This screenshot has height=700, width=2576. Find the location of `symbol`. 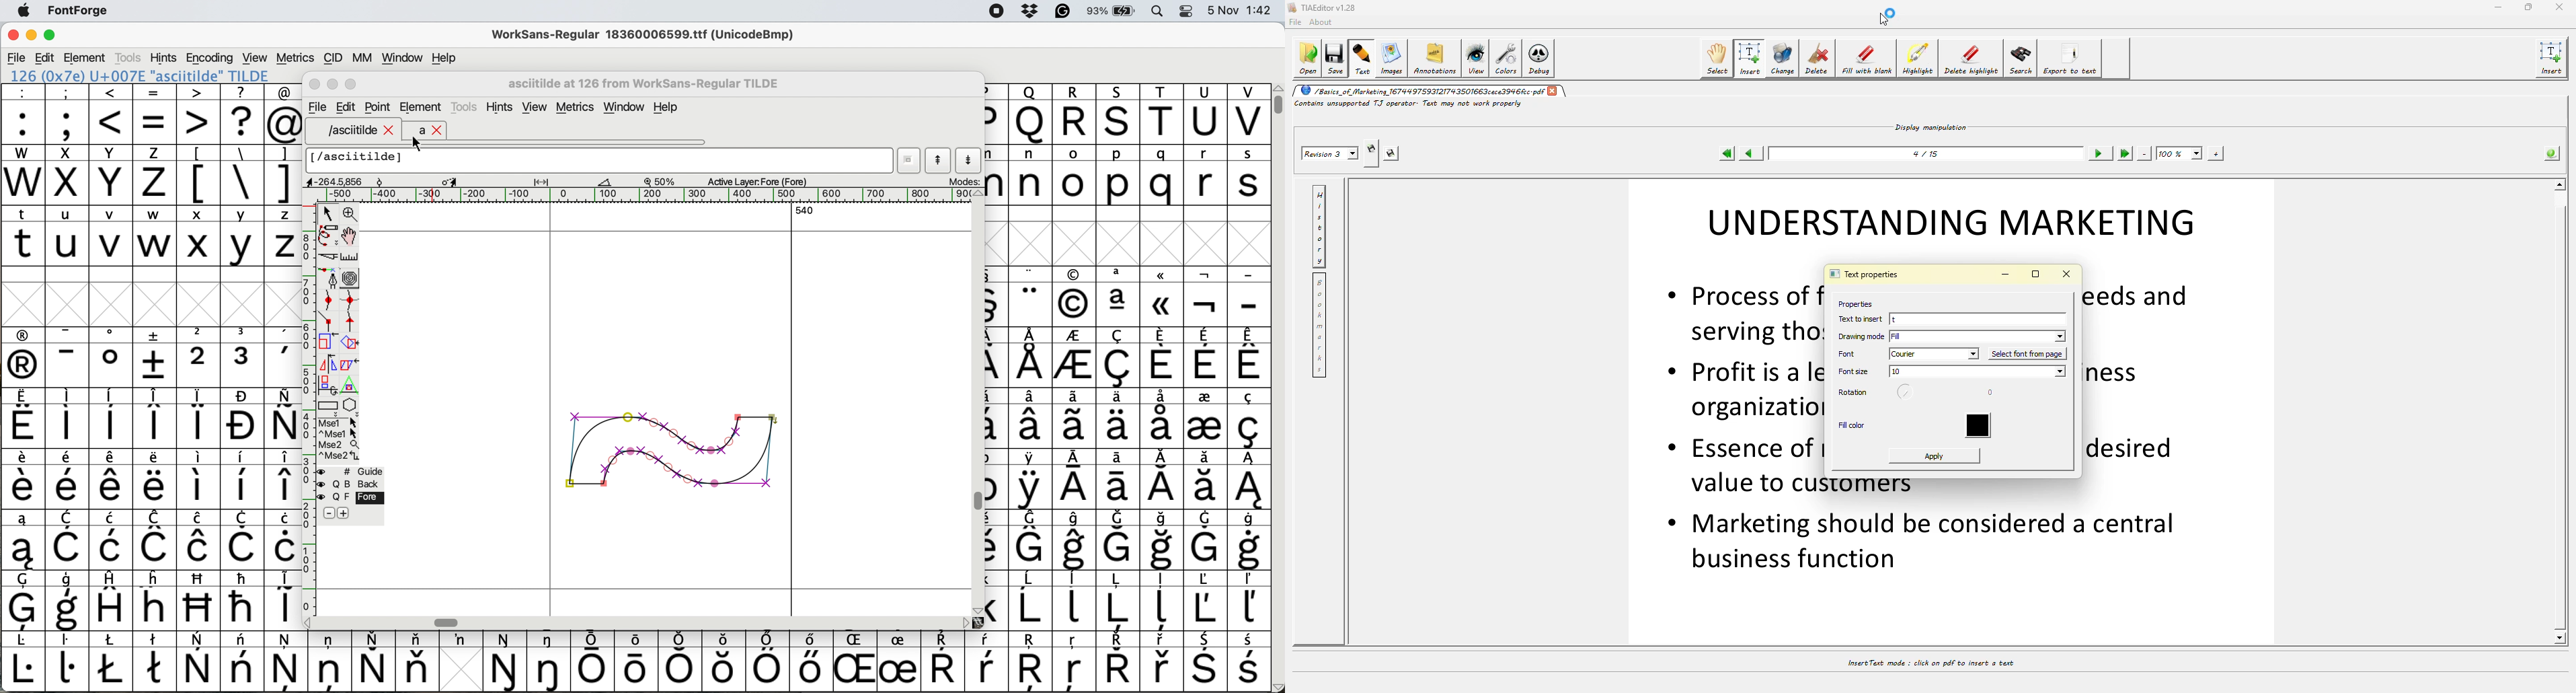

symbol is located at coordinates (242, 480).